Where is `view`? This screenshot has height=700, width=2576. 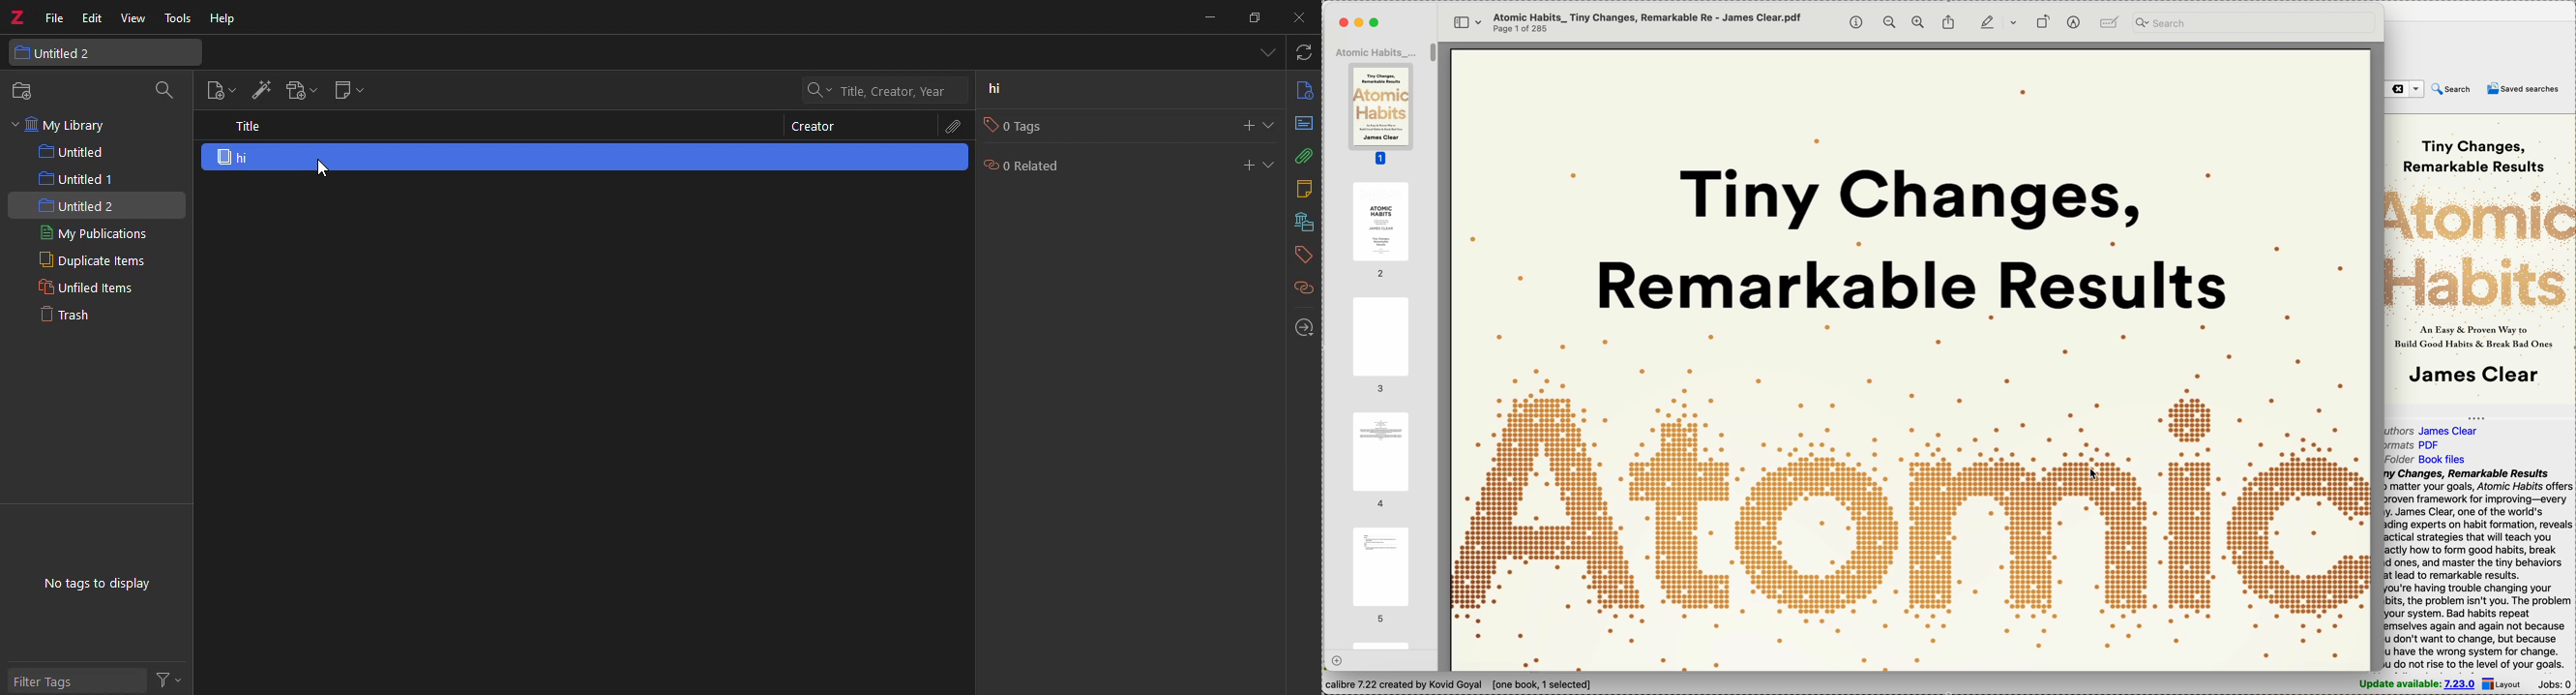
view is located at coordinates (133, 19).